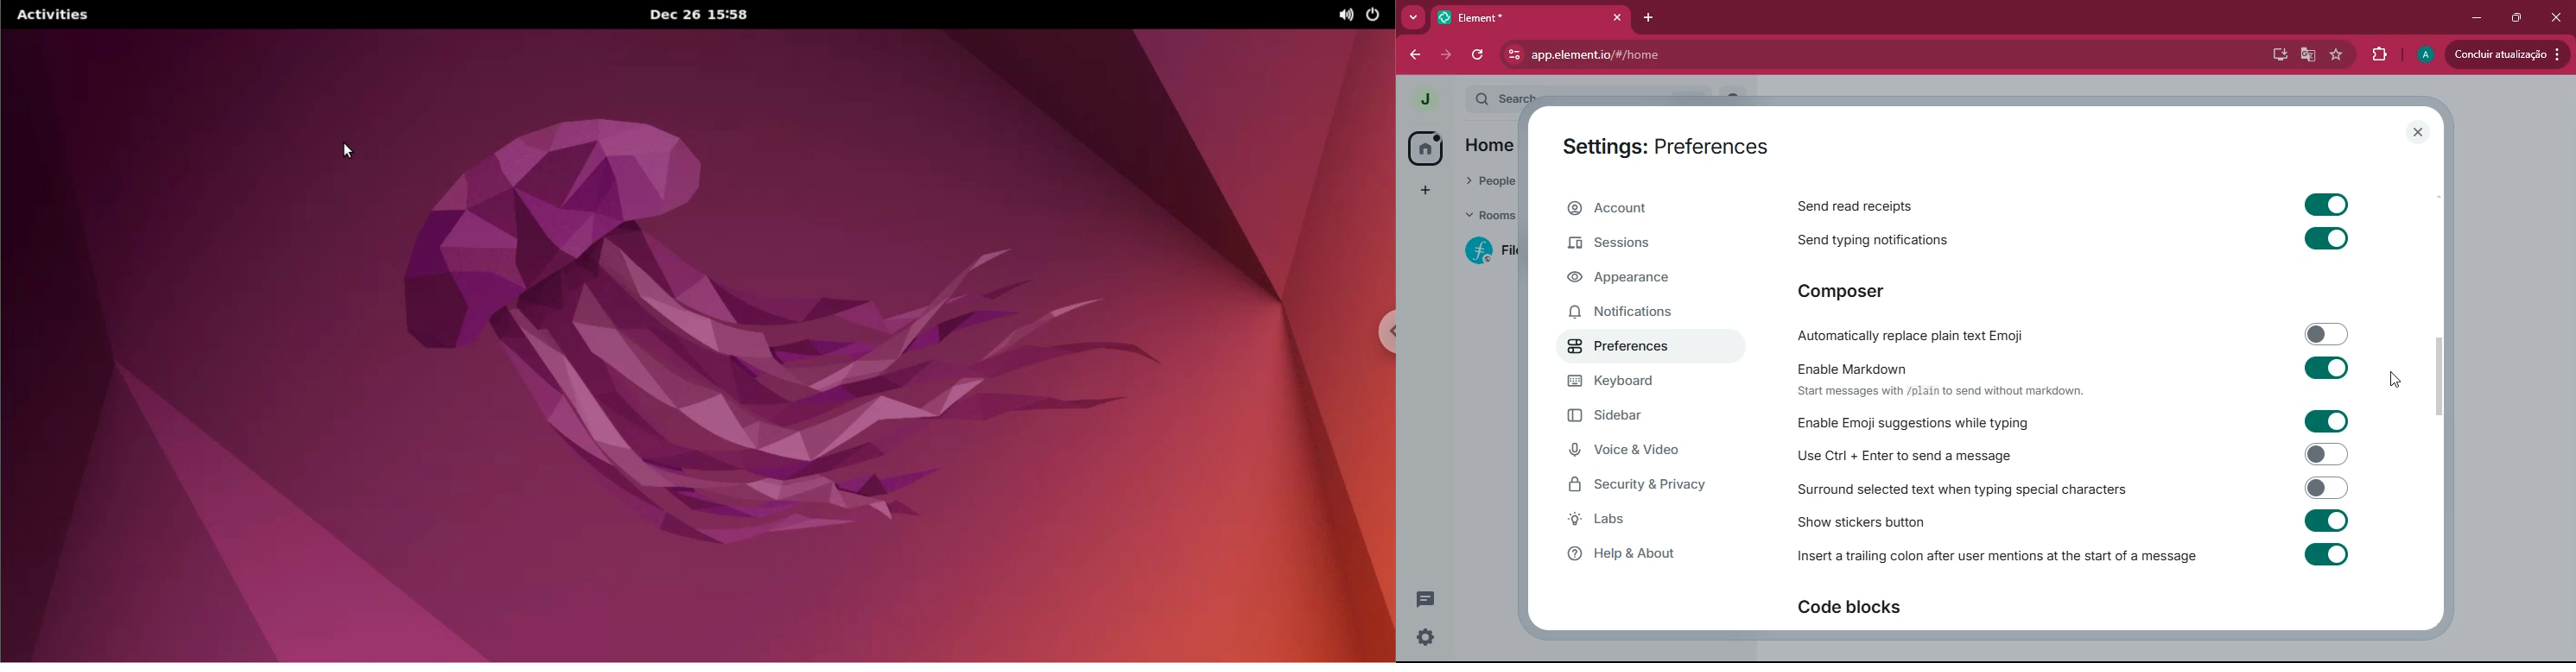  Describe the element at coordinates (1640, 520) in the screenshot. I see `labs` at that location.